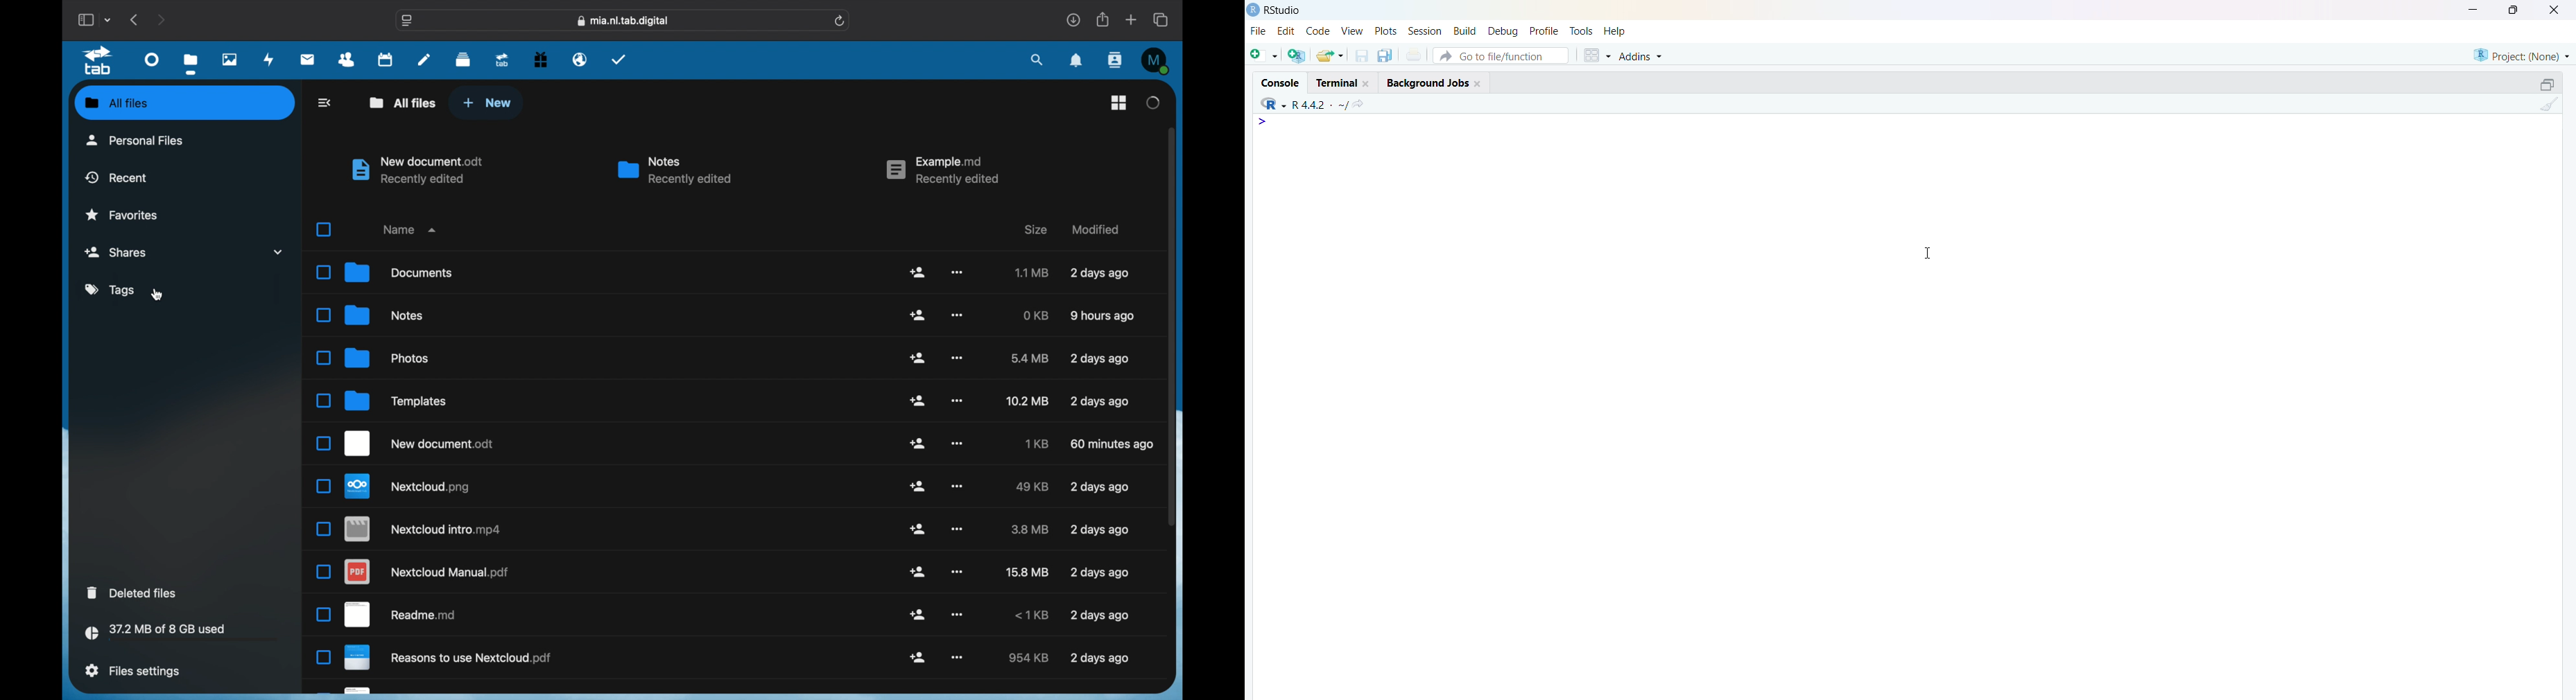 The width and height of the screenshot is (2576, 700). Describe the element at coordinates (347, 60) in the screenshot. I see `contacts` at that location.